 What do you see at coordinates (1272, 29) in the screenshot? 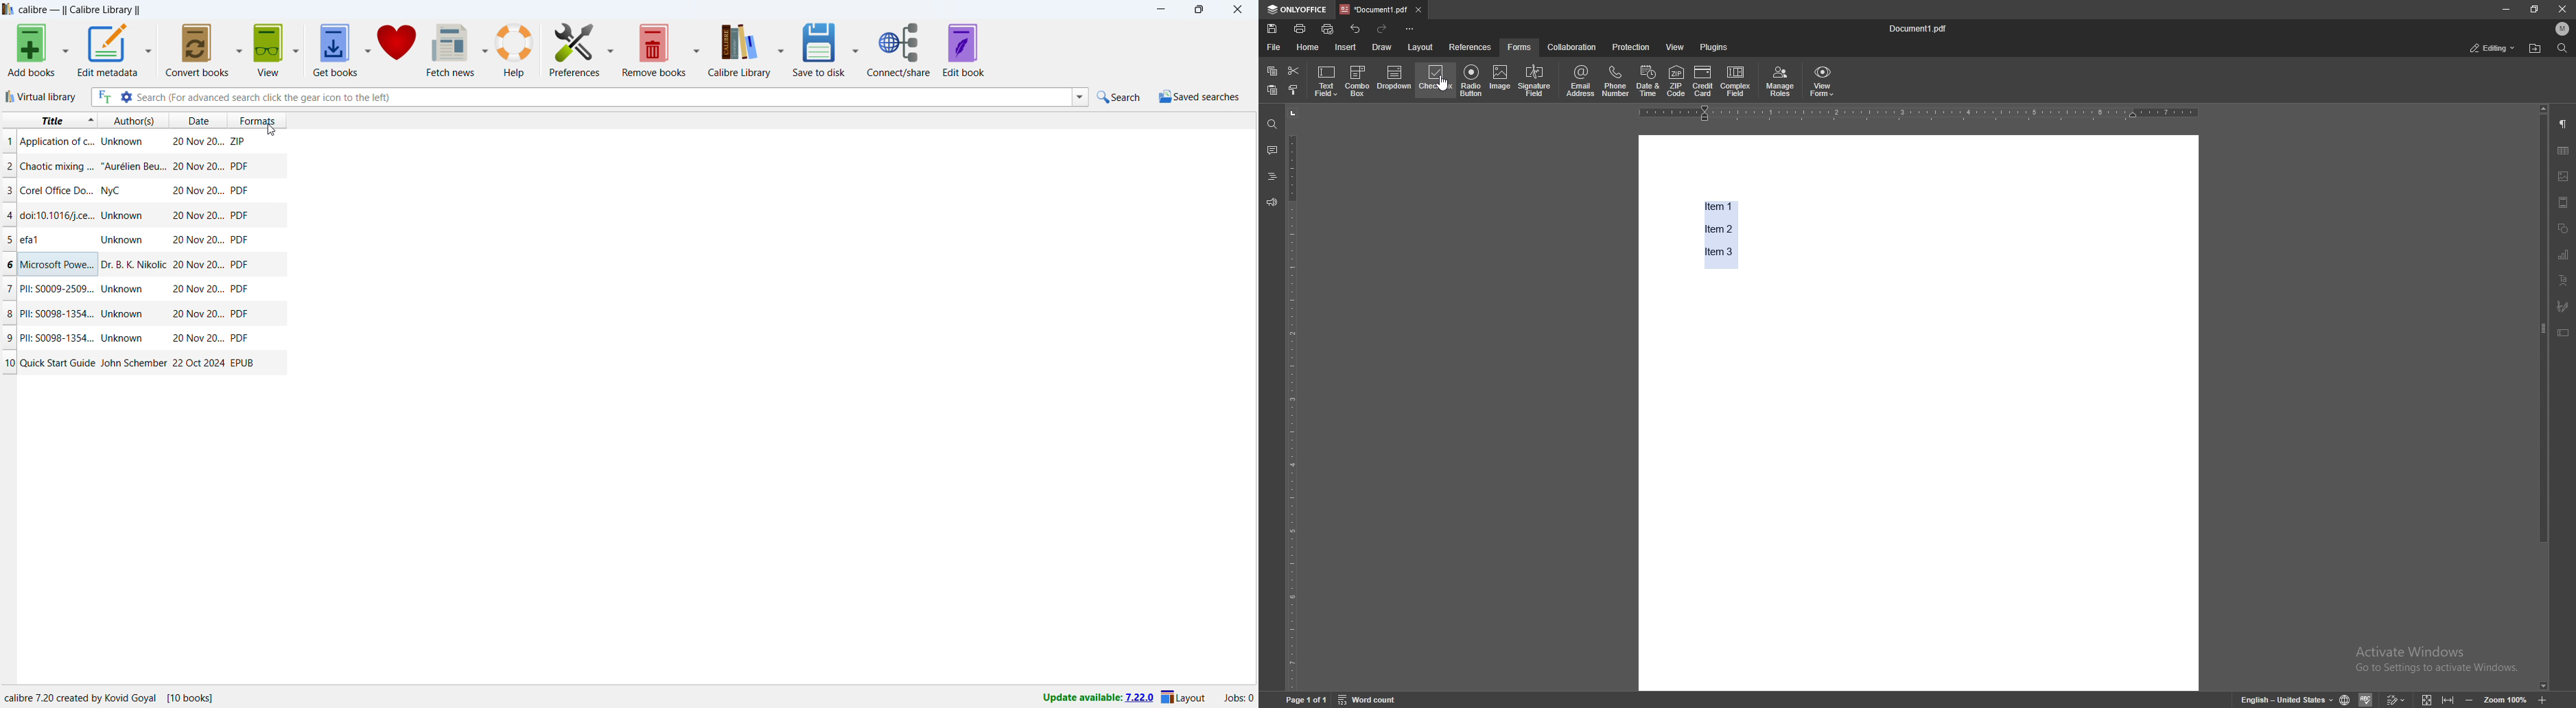
I see `save` at bounding box center [1272, 29].